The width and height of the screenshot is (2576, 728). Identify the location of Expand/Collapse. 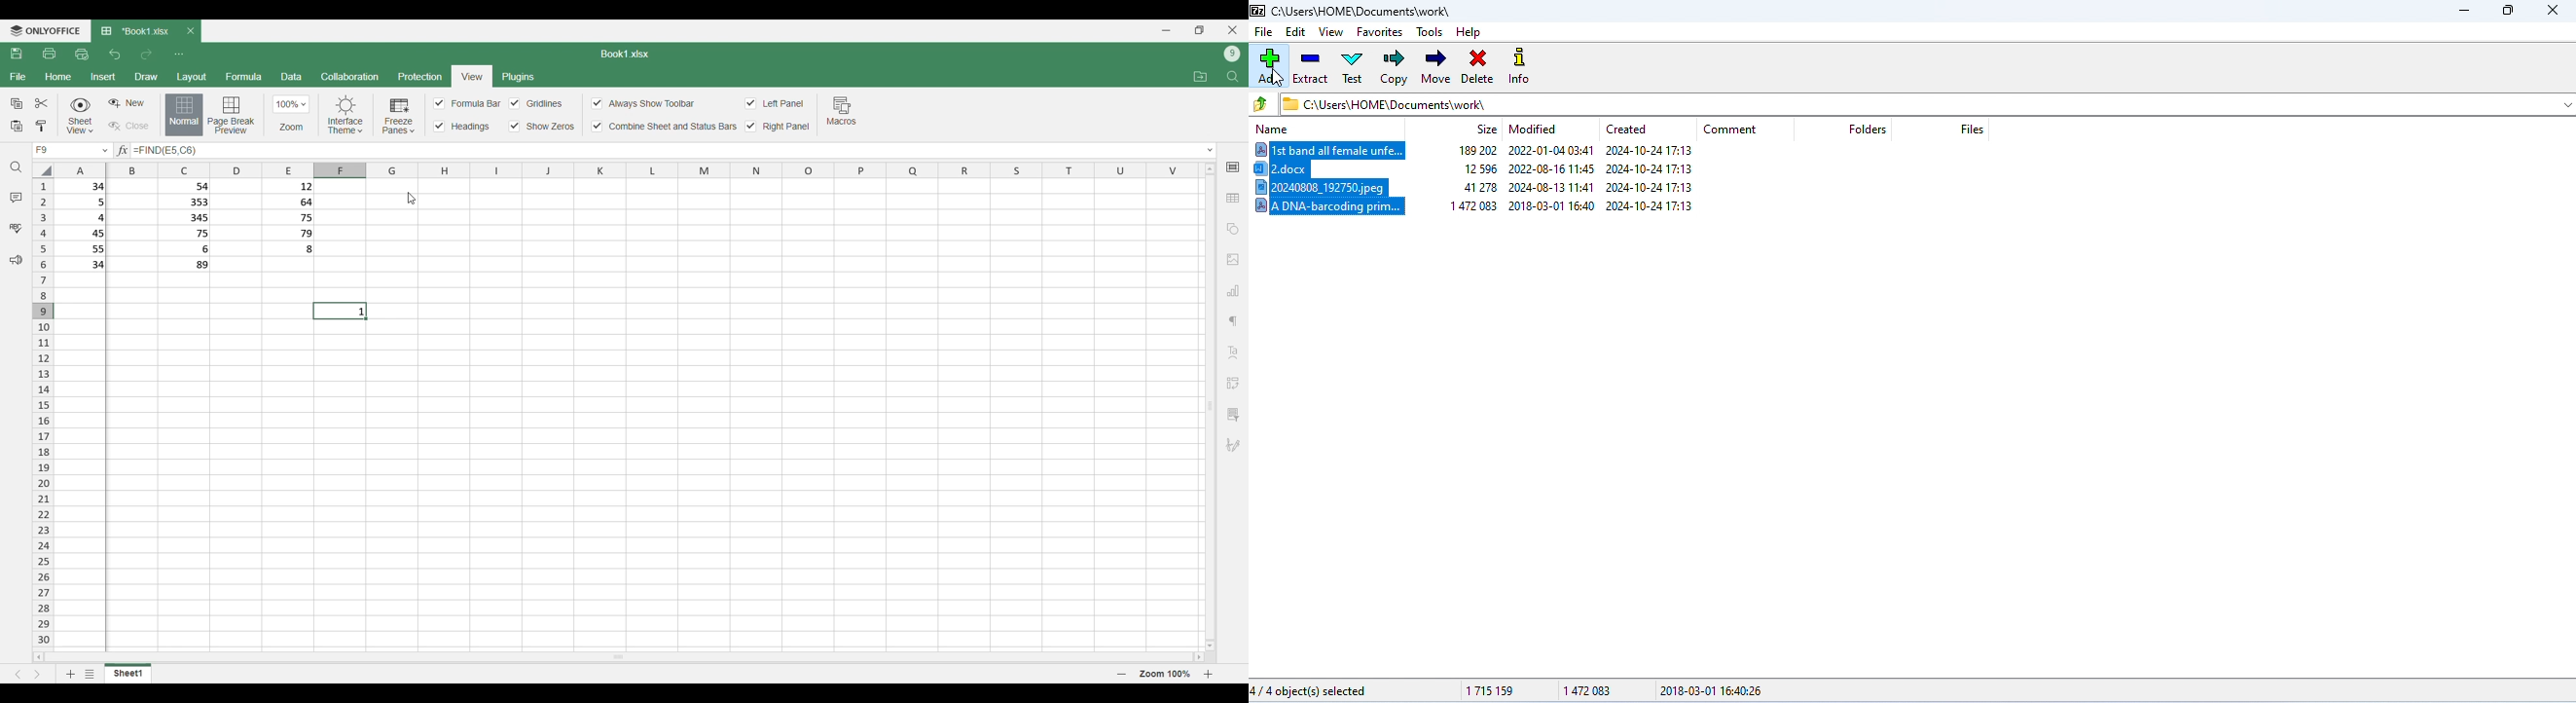
(1211, 150).